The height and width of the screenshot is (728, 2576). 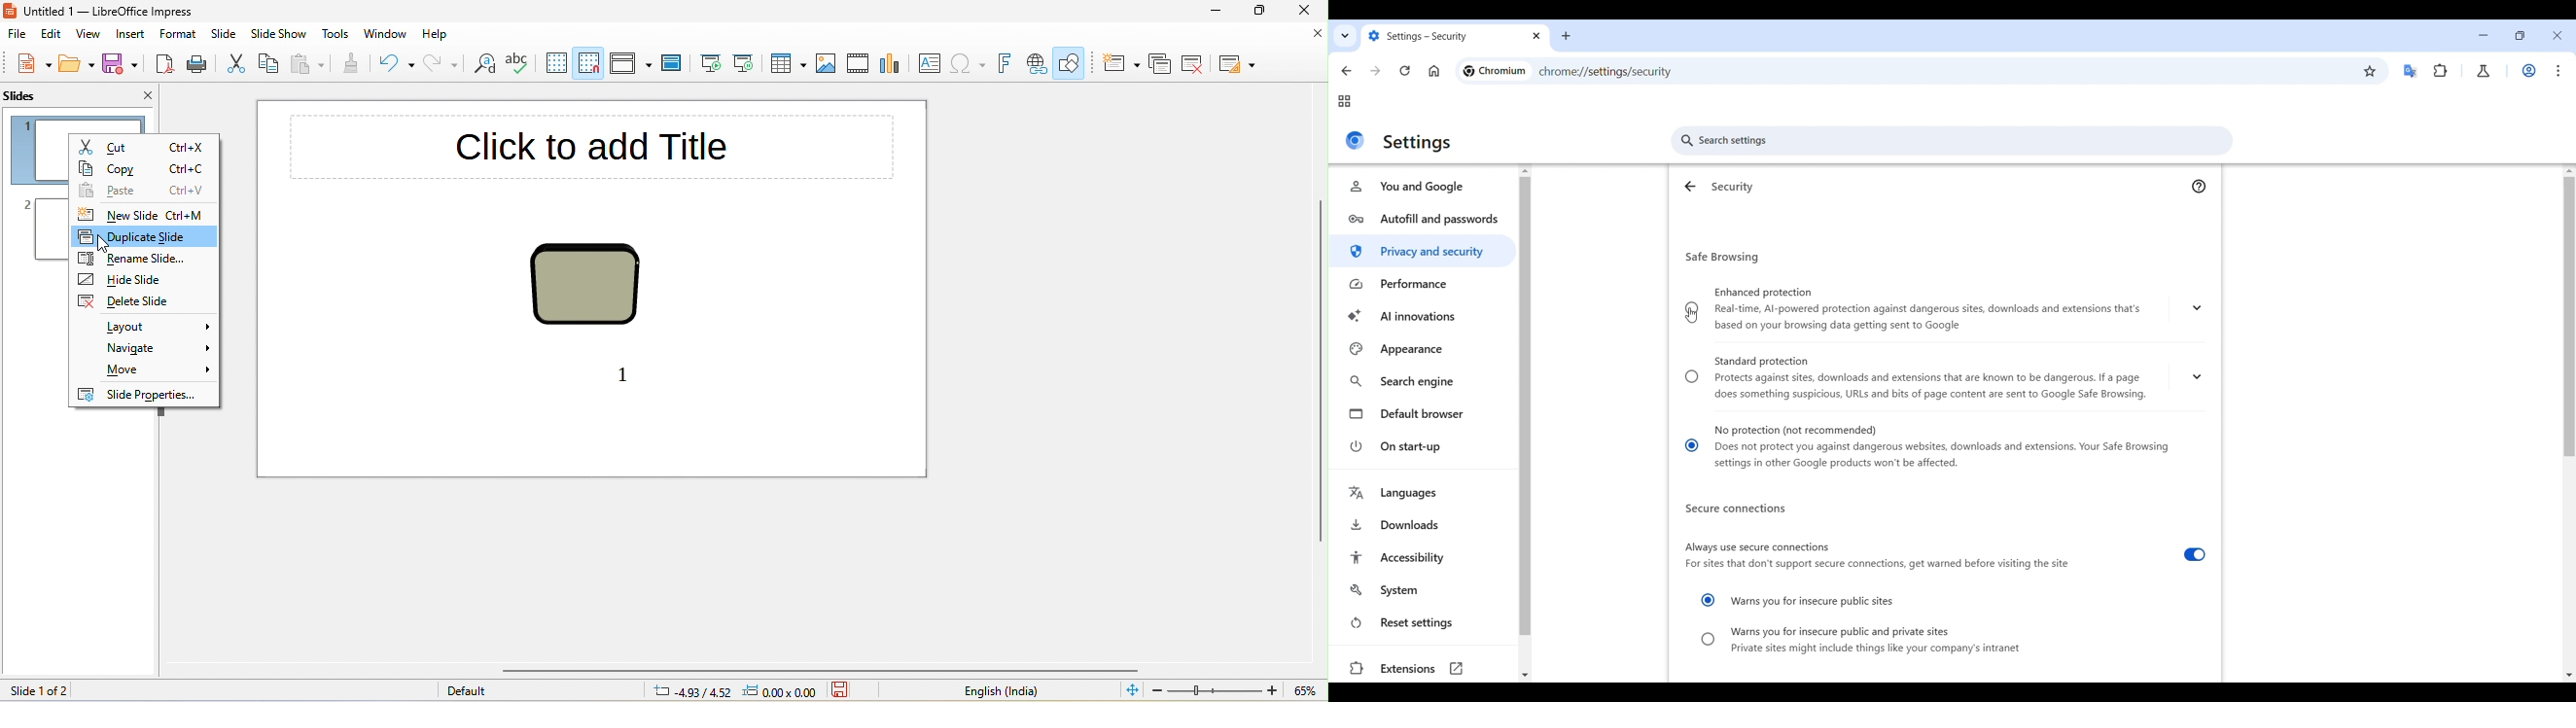 What do you see at coordinates (713, 63) in the screenshot?
I see `start from first slide` at bounding box center [713, 63].